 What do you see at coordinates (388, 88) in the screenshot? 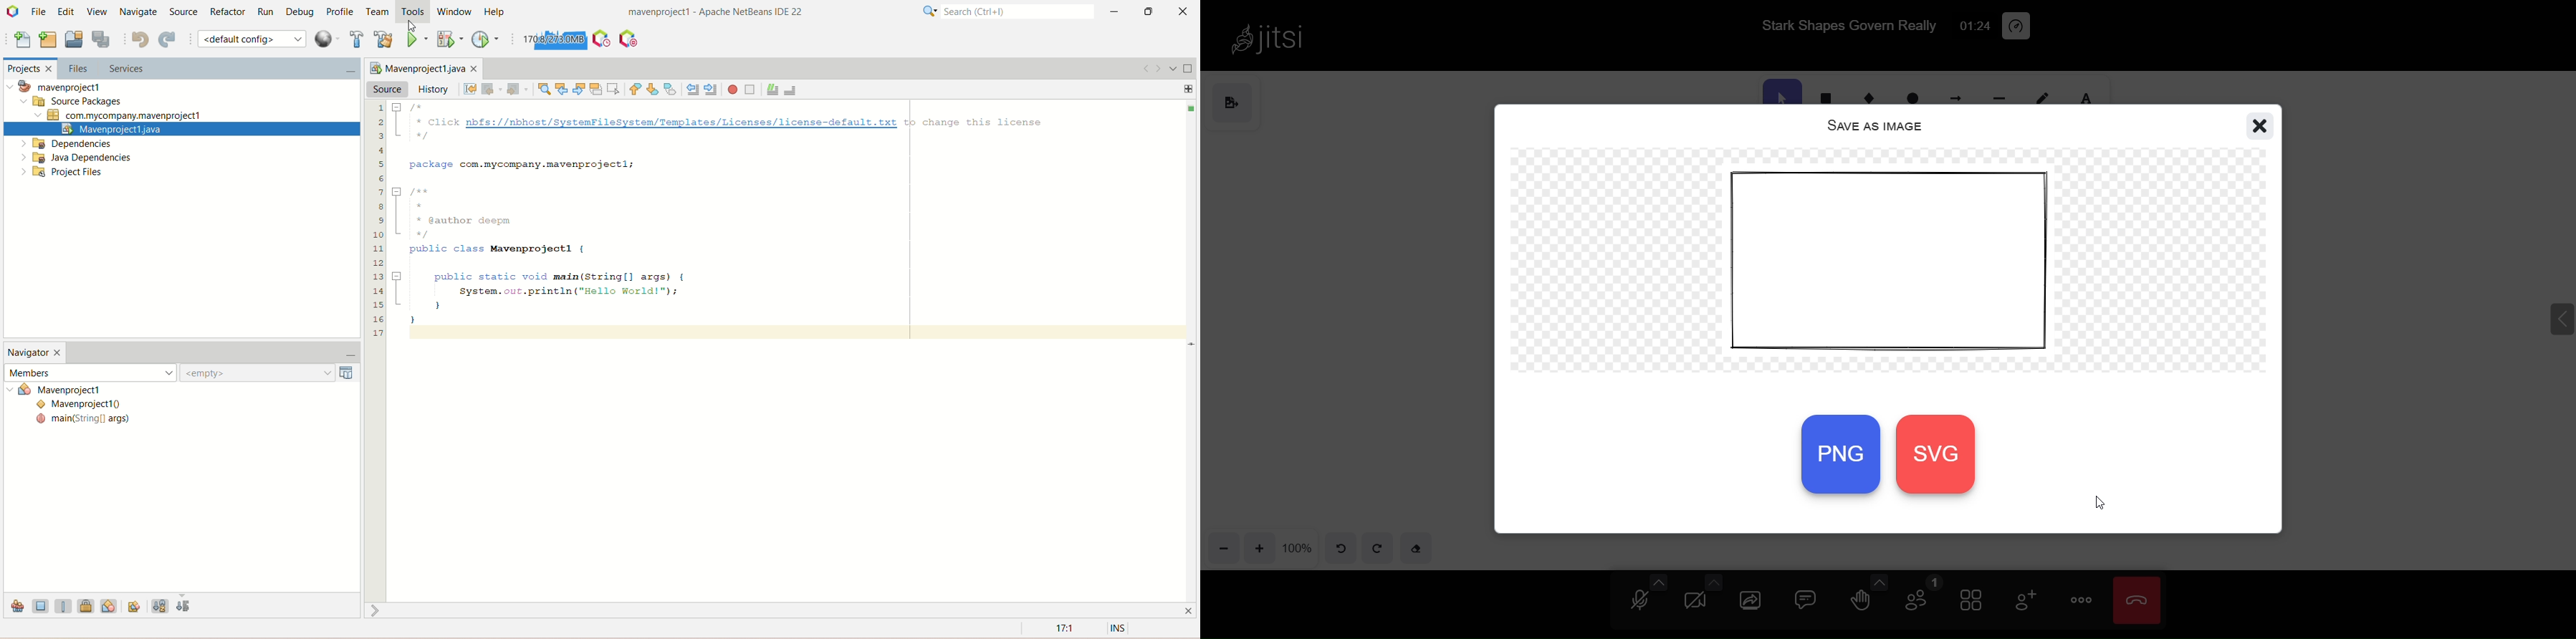
I see `source` at bounding box center [388, 88].